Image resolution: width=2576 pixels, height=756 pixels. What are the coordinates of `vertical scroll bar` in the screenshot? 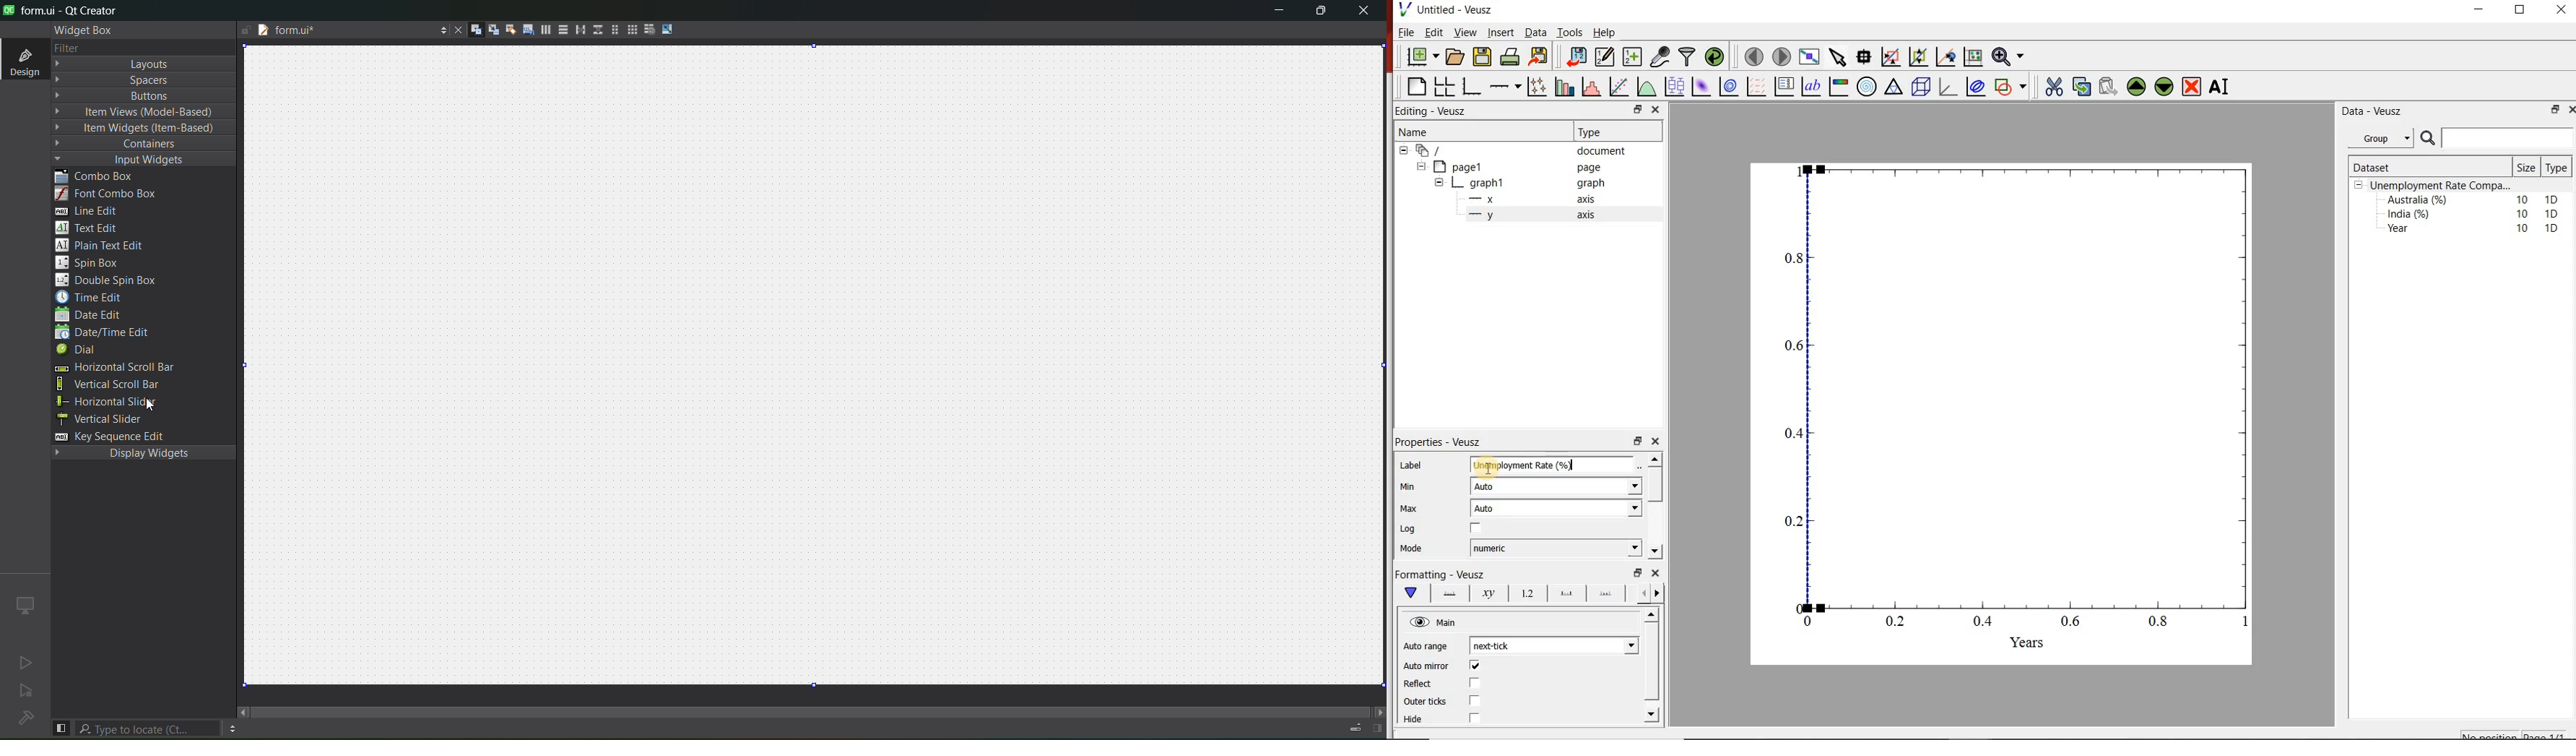 It's located at (115, 387).